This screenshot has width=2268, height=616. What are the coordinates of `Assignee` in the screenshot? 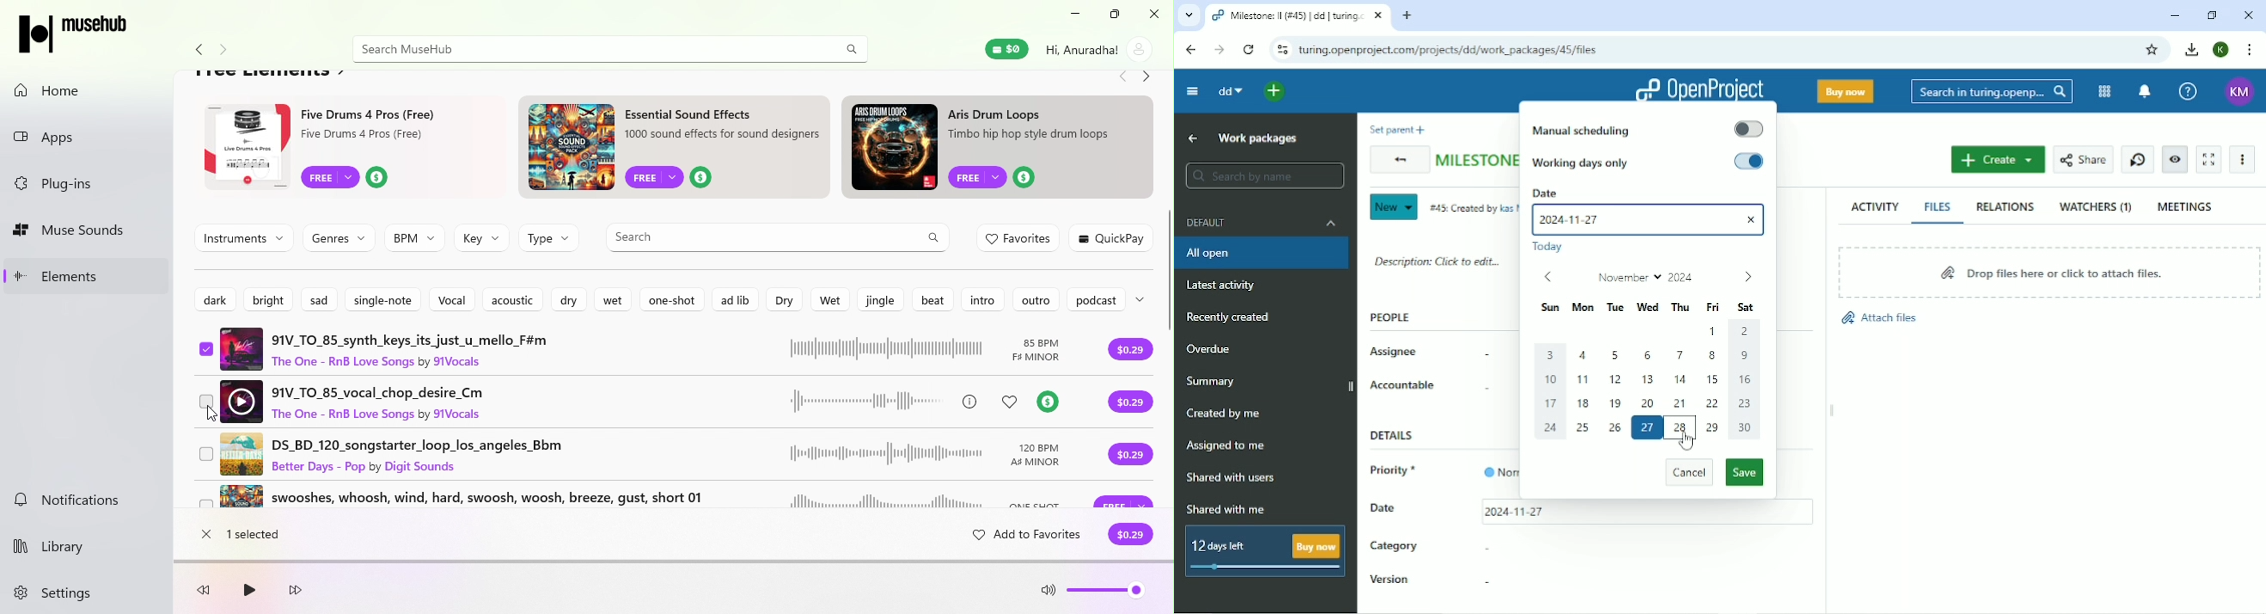 It's located at (1395, 352).